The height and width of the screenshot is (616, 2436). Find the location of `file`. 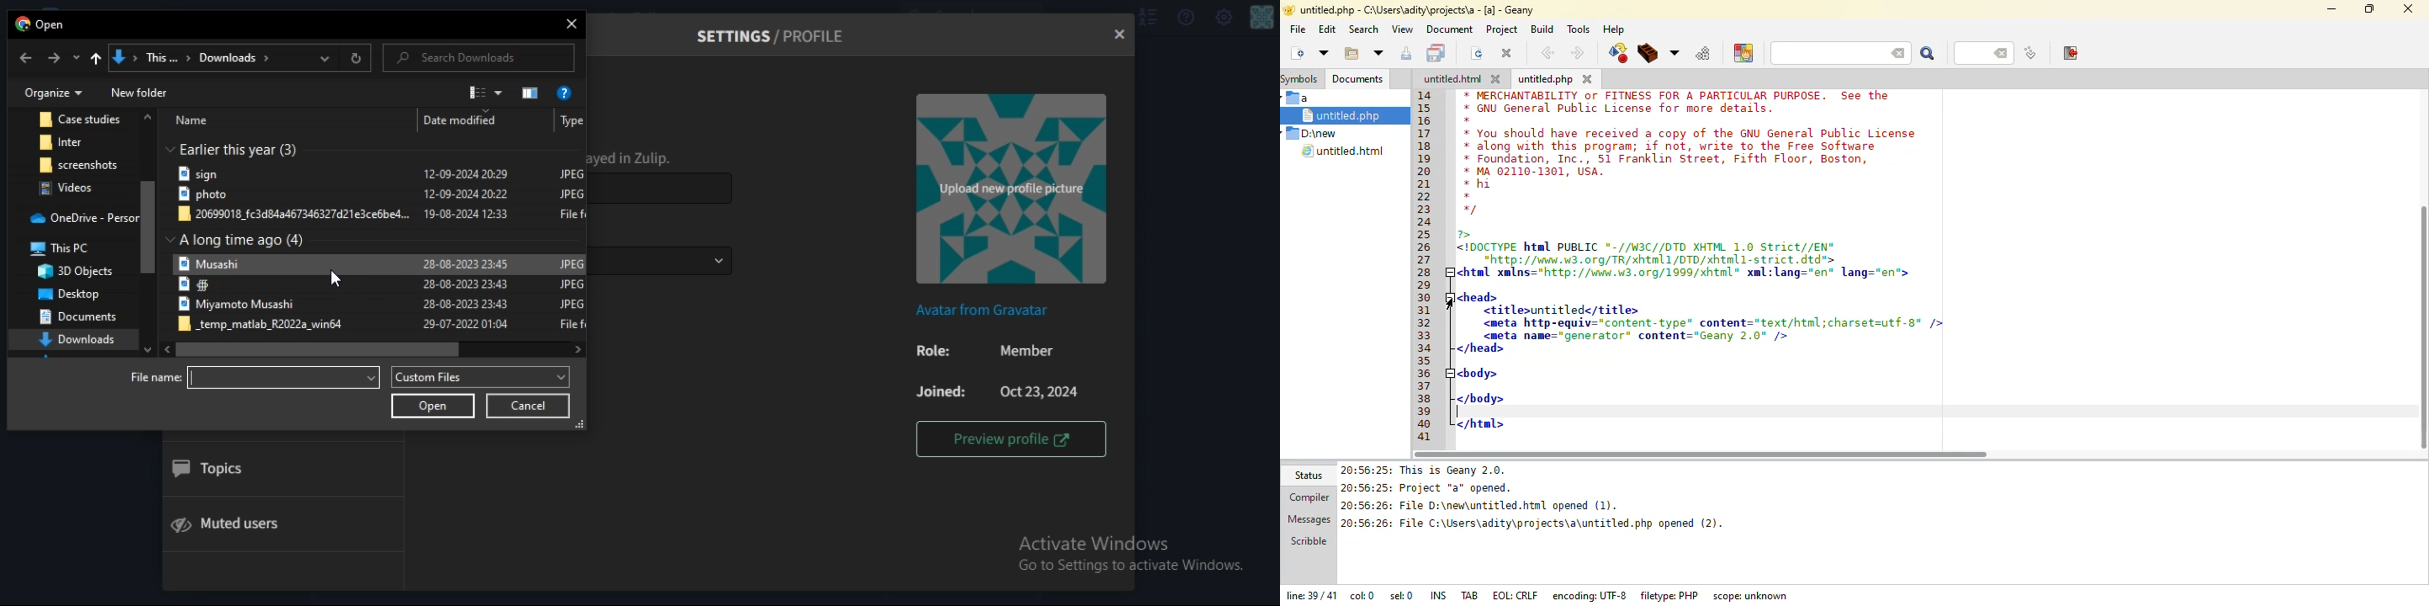

file is located at coordinates (81, 120).